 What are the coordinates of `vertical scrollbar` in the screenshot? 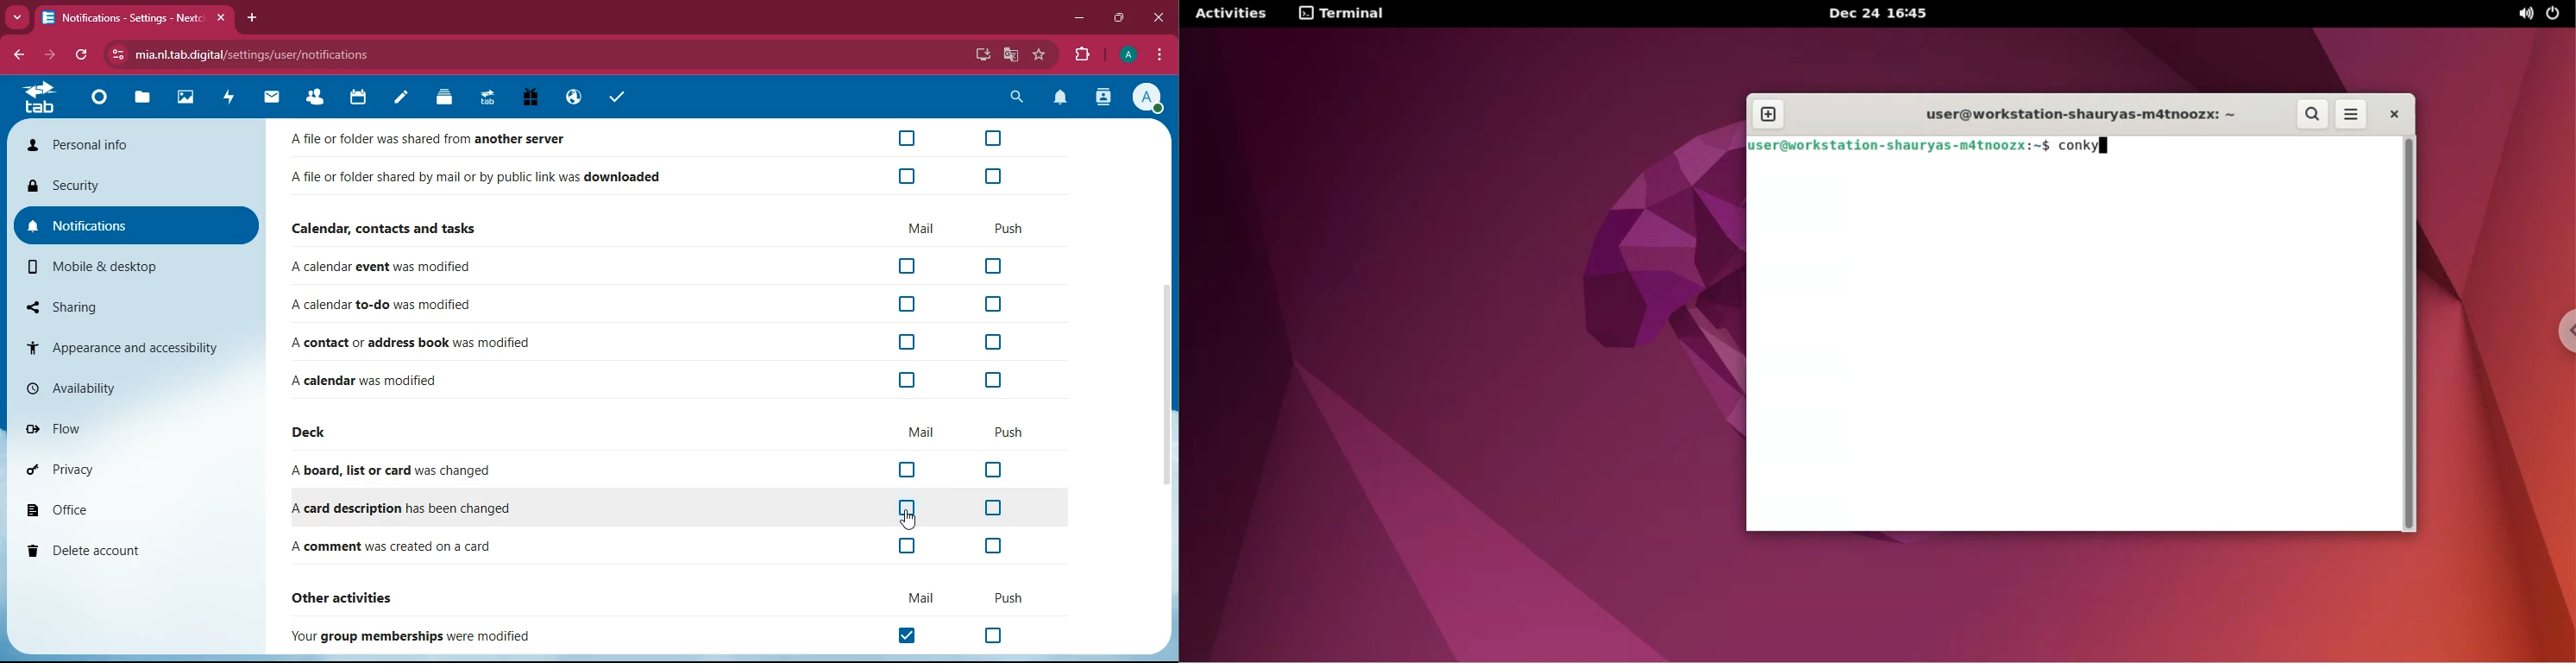 It's located at (1166, 388).